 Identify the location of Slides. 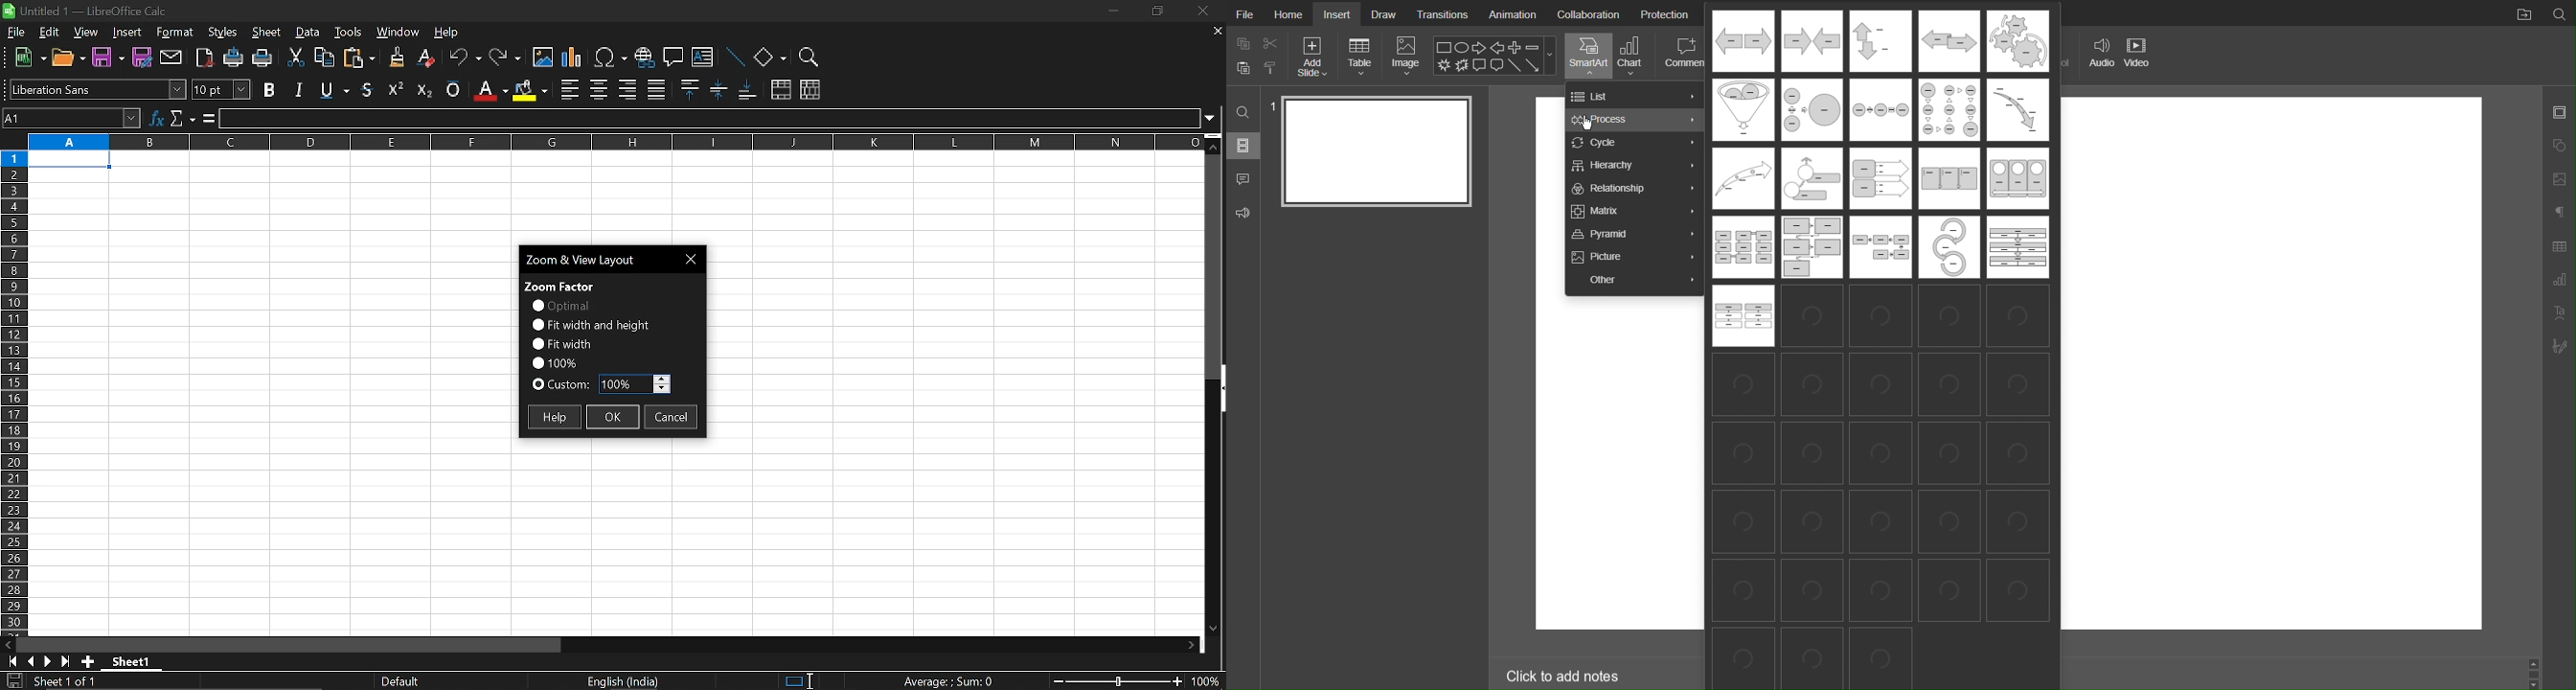
(1244, 147).